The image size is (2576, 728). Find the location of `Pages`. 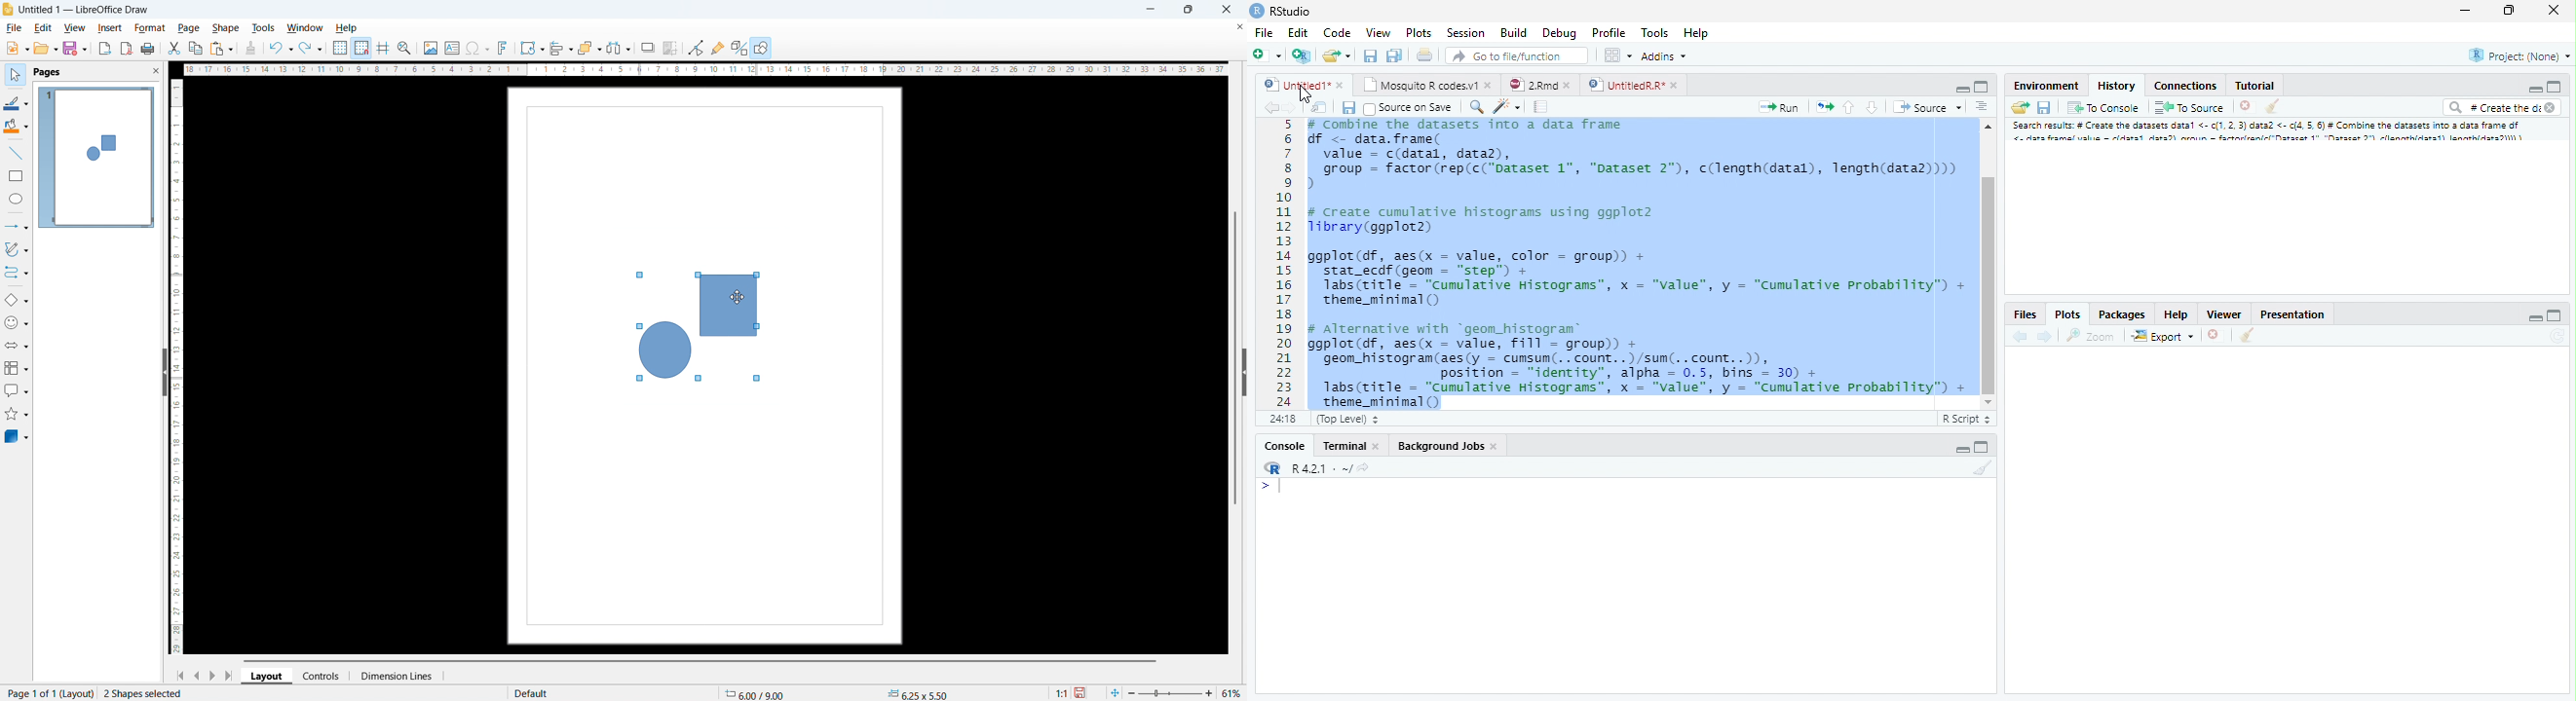

Pages is located at coordinates (1539, 108).